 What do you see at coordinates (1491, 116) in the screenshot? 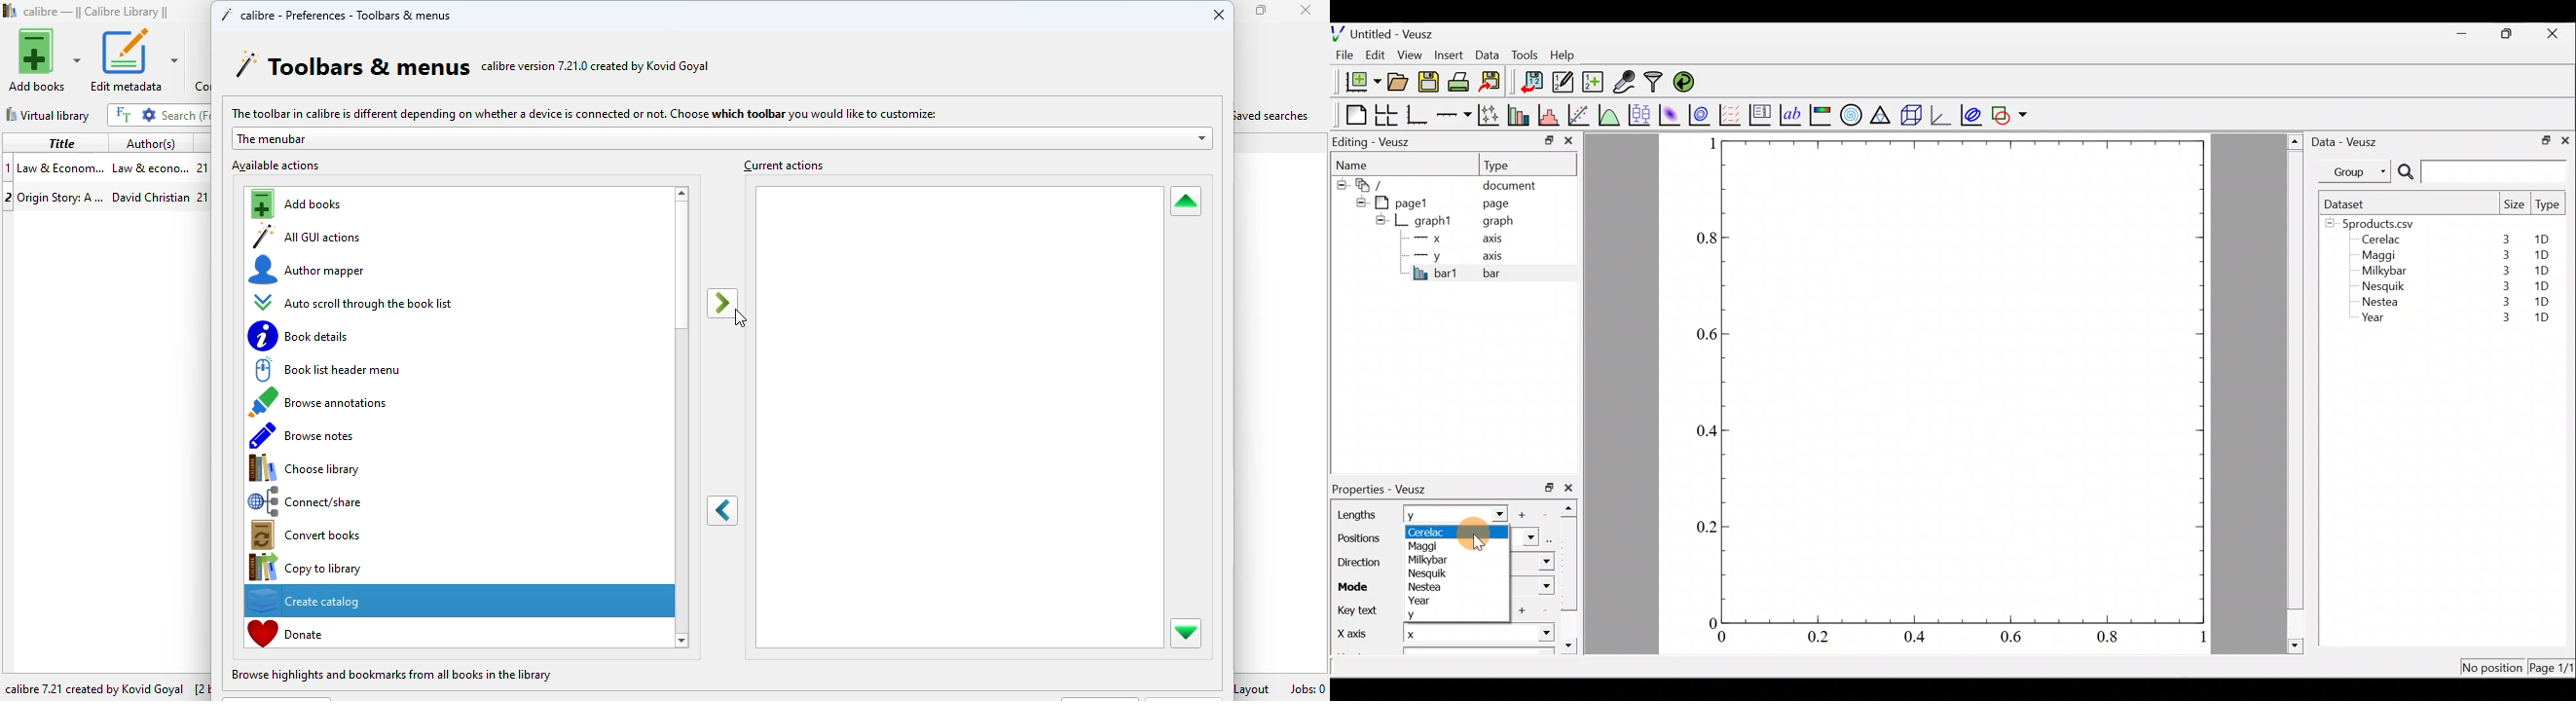
I see `Plot points with lines and error bars` at bounding box center [1491, 116].